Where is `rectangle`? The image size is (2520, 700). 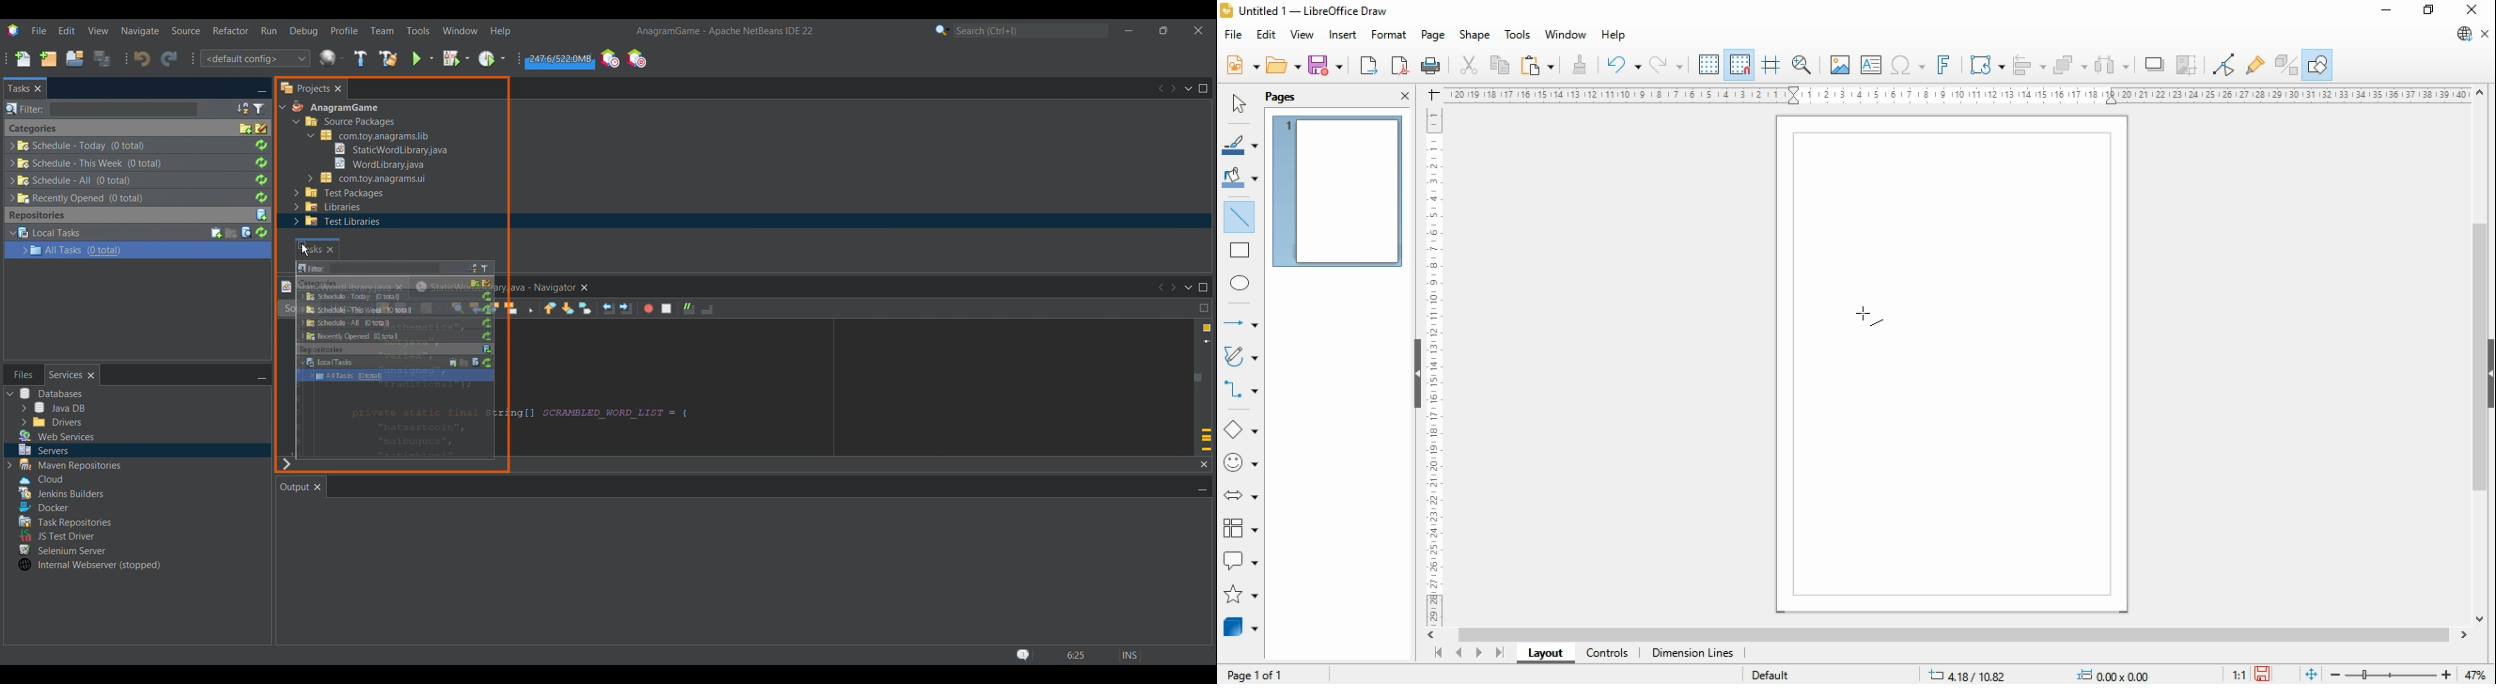
rectangle is located at coordinates (1240, 250).